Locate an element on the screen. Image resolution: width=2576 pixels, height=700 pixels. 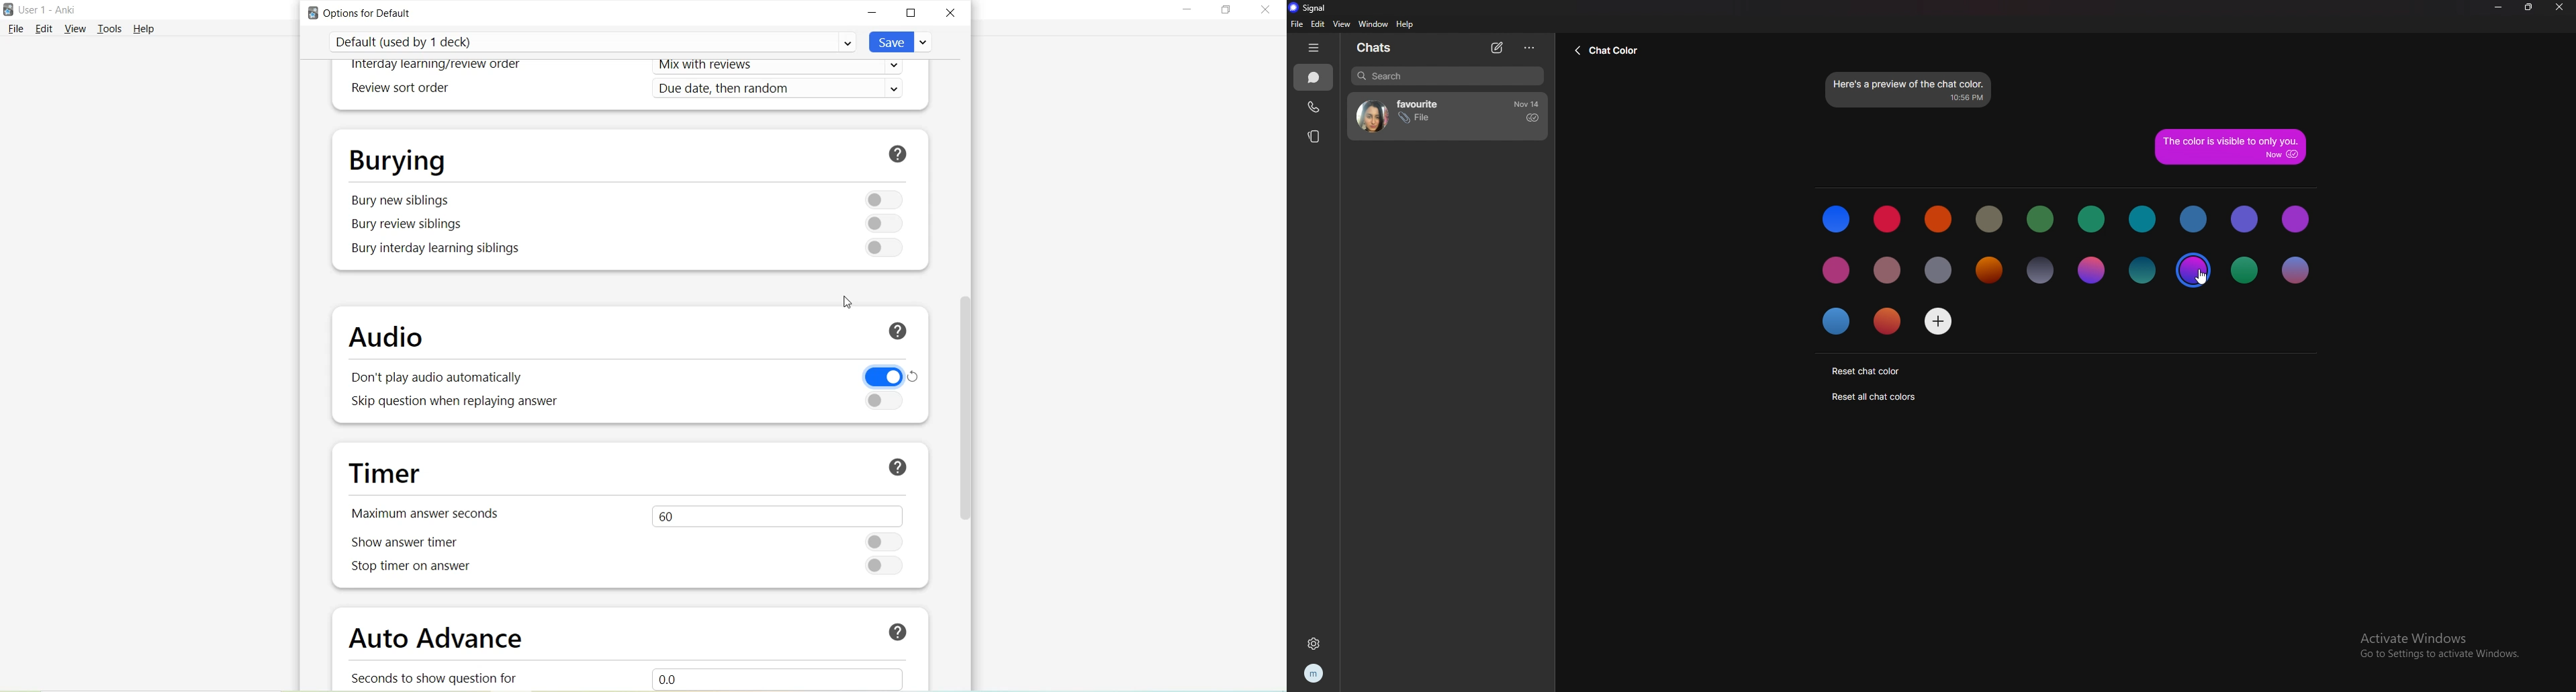
cursor is located at coordinates (850, 300).